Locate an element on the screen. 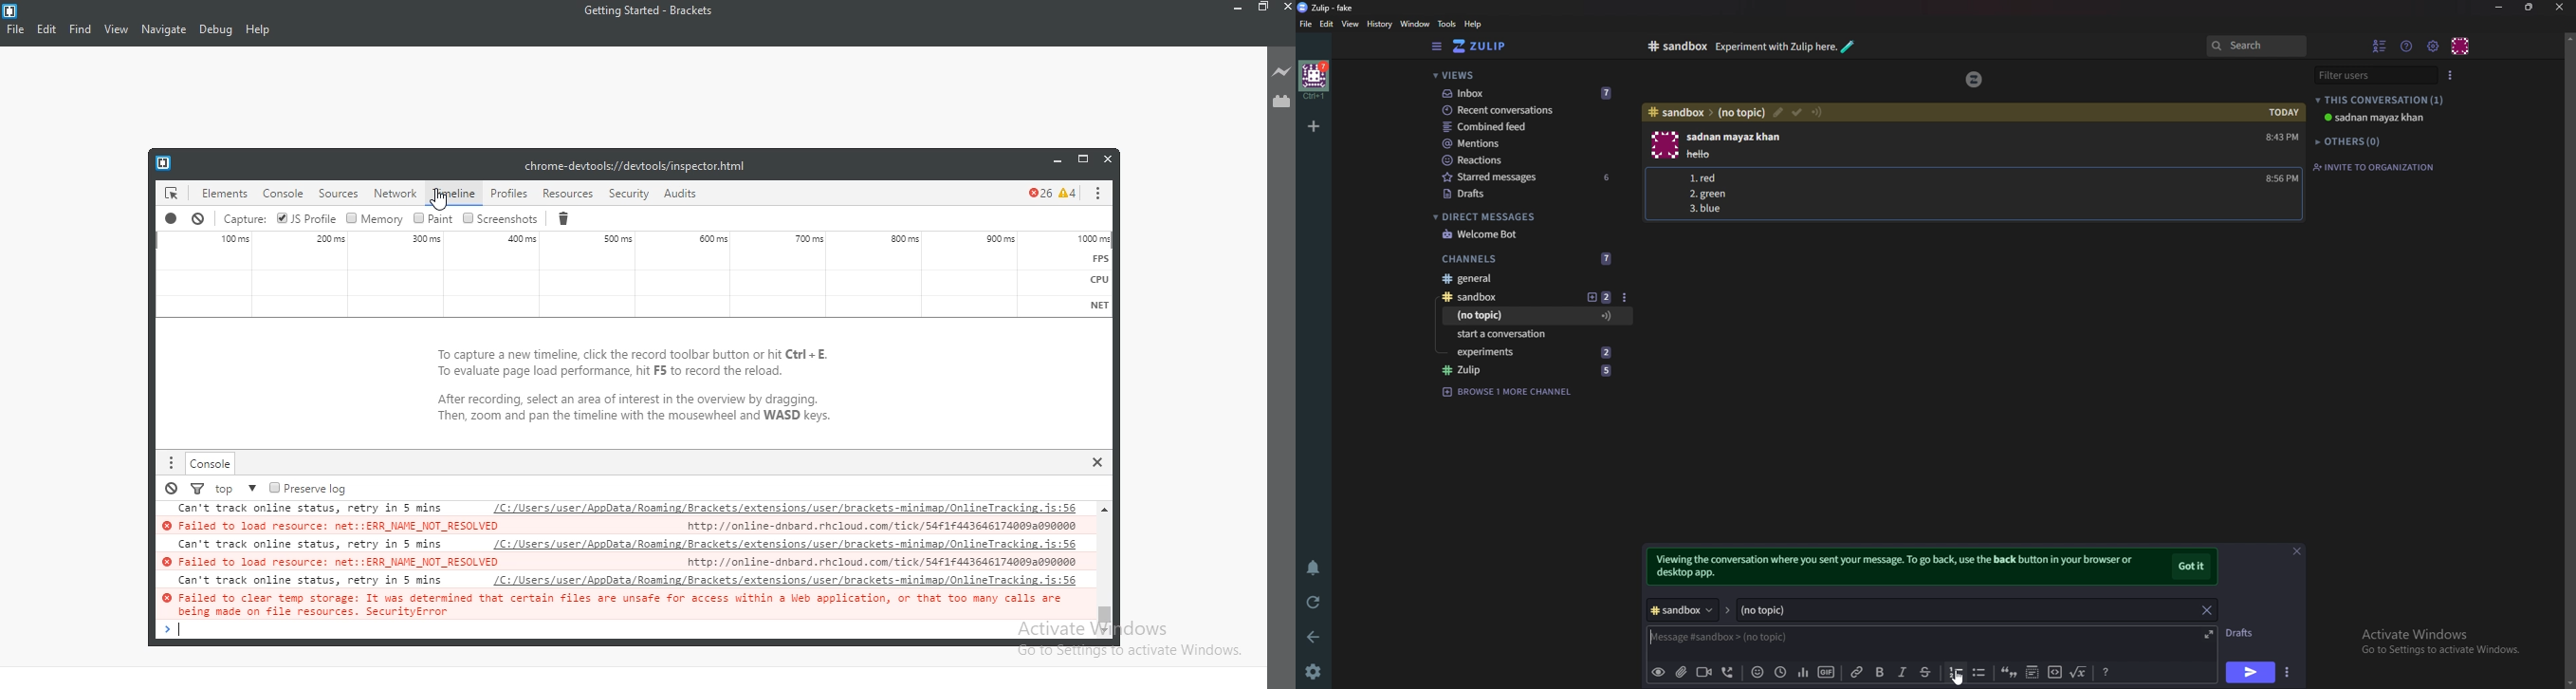 The image size is (2576, 700). Filter is located at coordinates (198, 489).